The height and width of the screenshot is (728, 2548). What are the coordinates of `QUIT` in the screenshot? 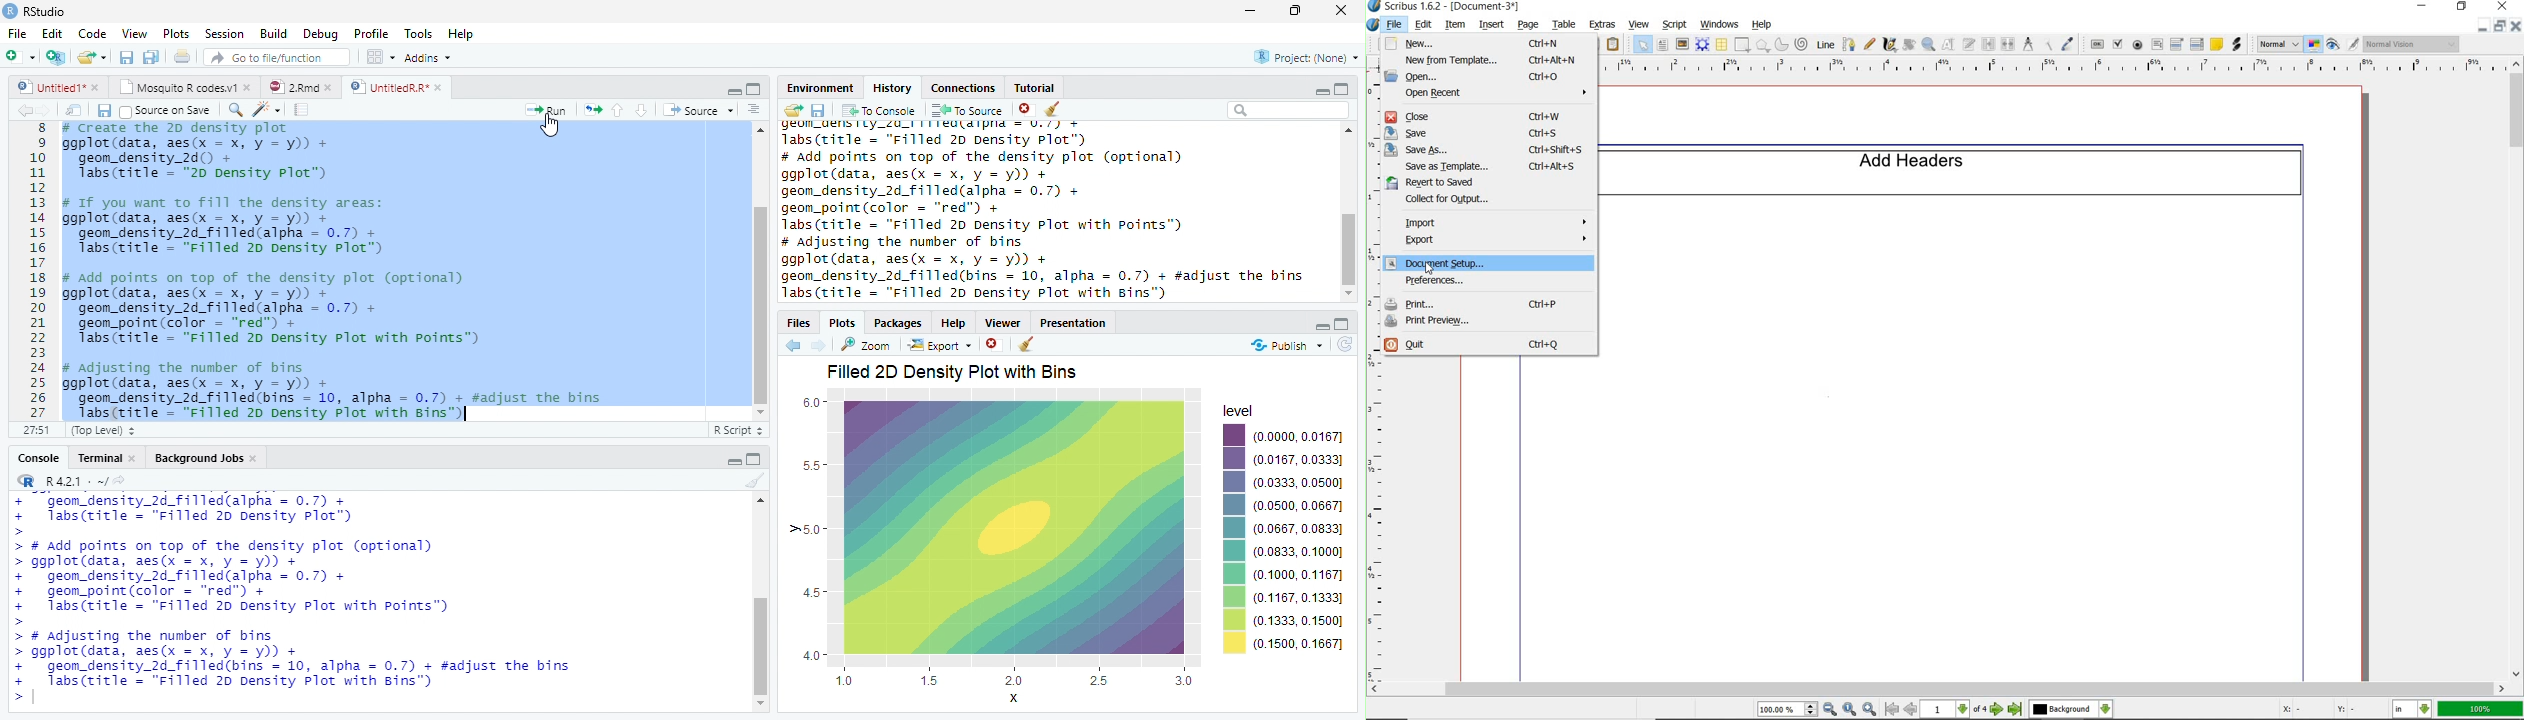 It's located at (1487, 345).